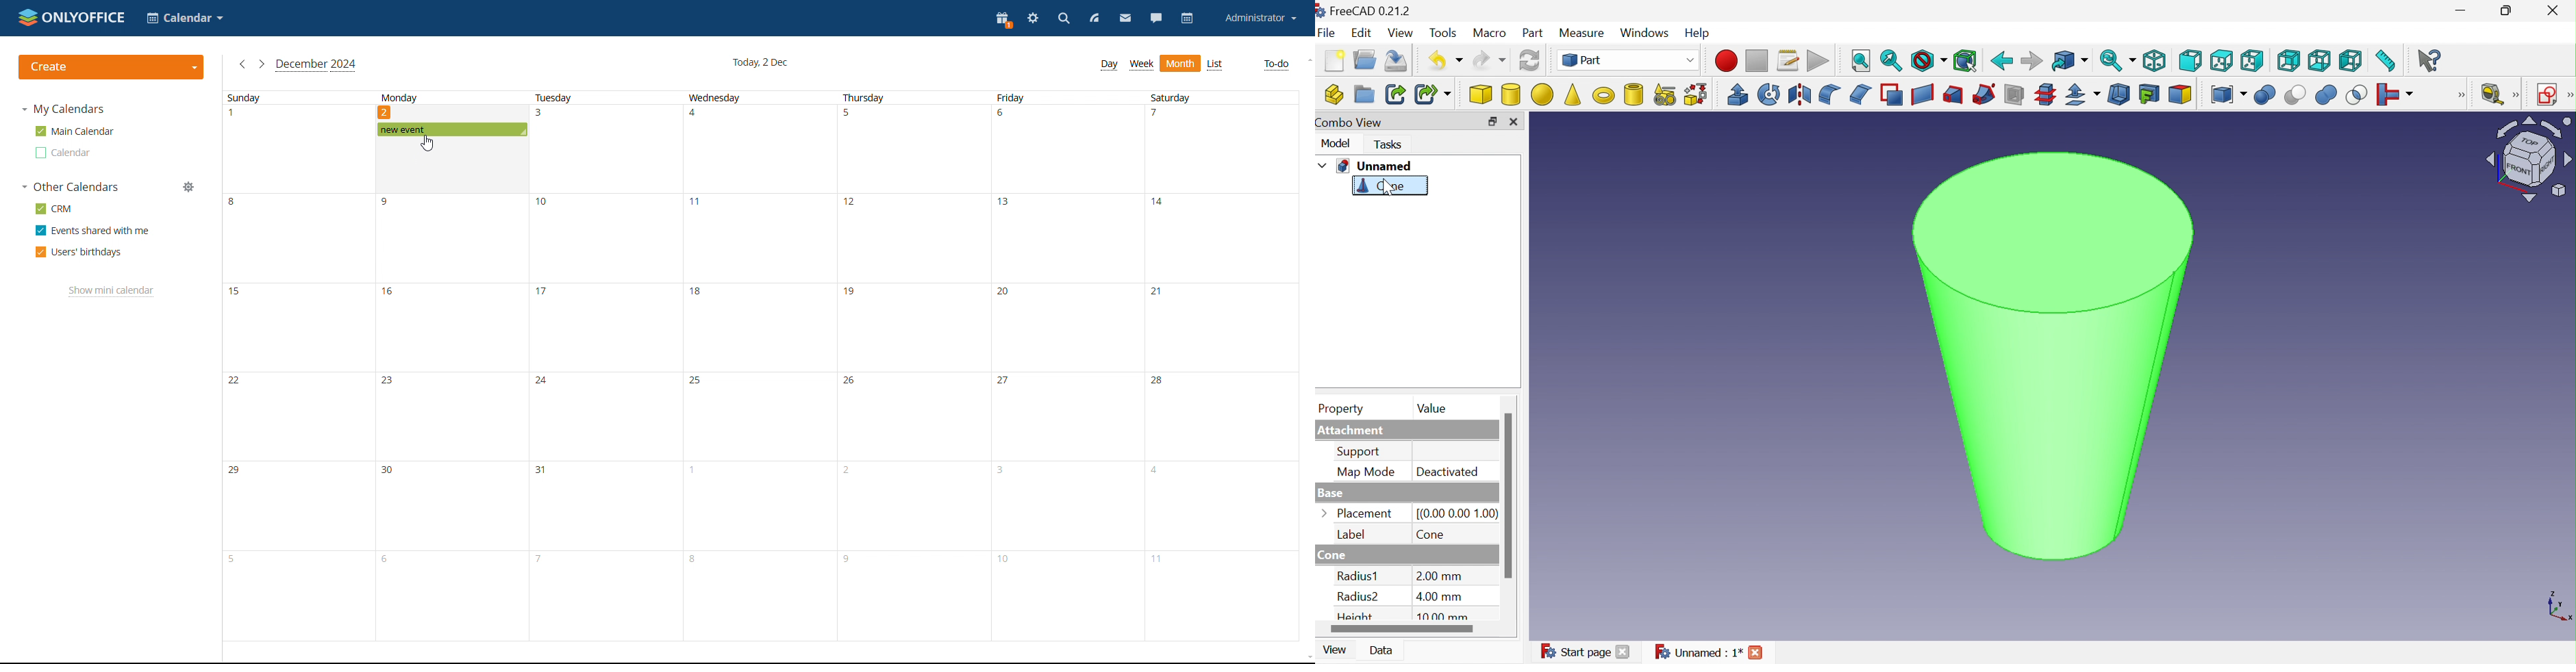  What do you see at coordinates (1481, 96) in the screenshot?
I see `Cube` at bounding box center [1481, 96].